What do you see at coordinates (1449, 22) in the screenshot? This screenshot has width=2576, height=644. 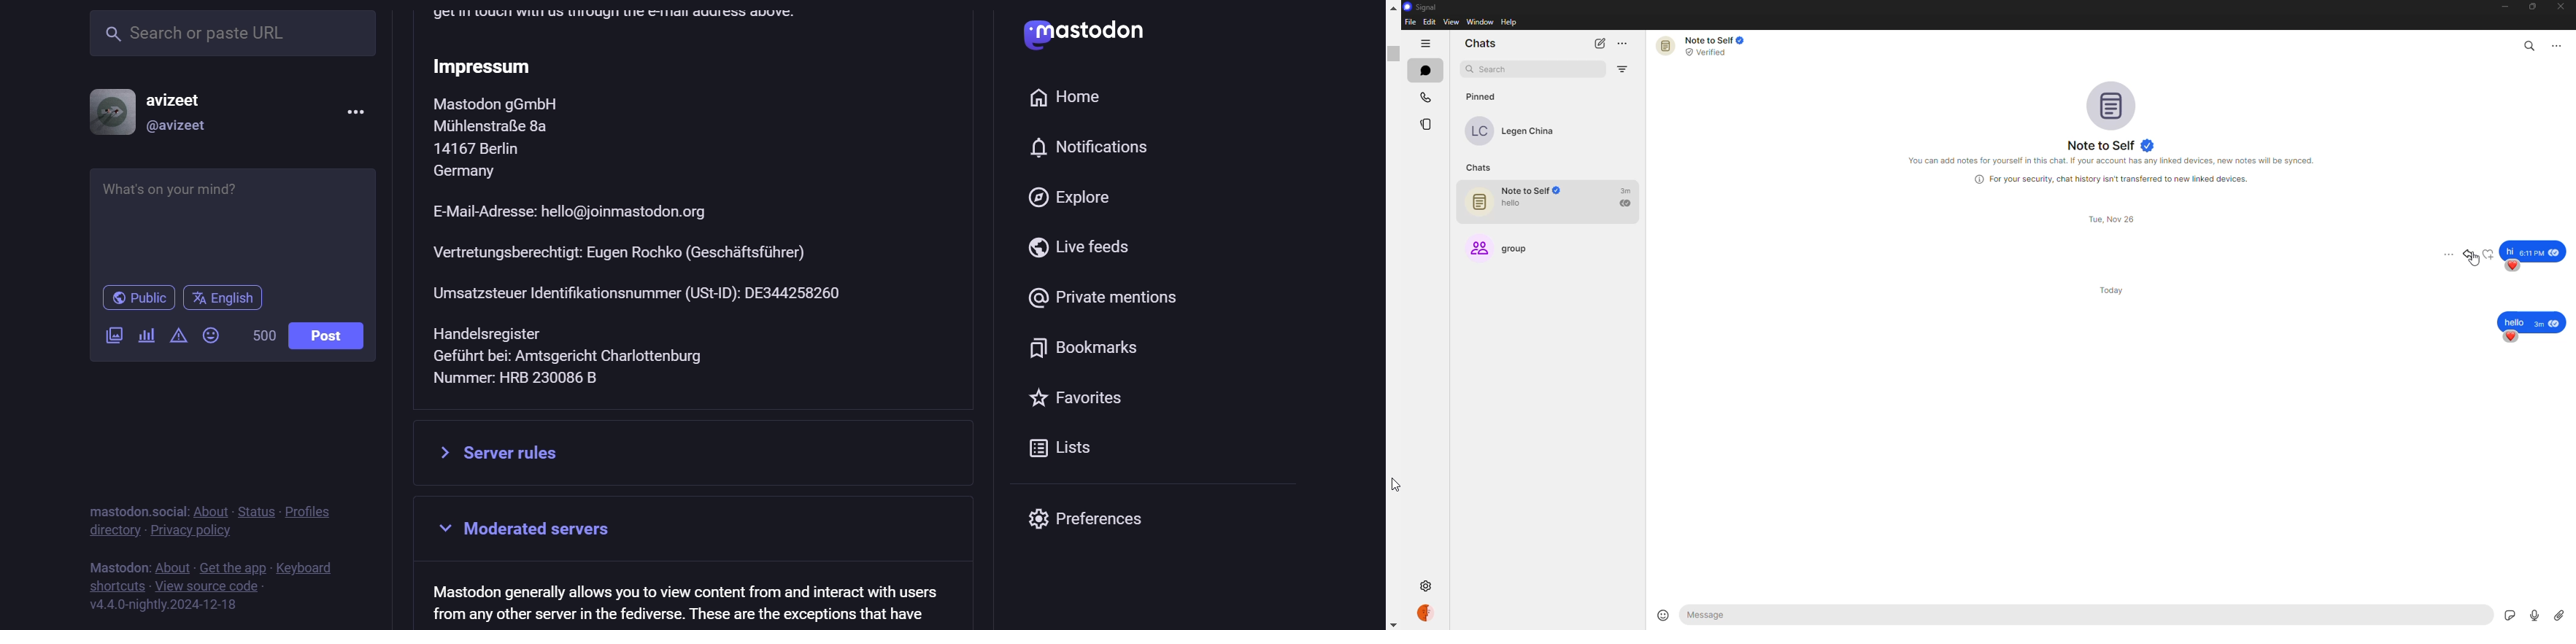 I see `view` at bounding box center [1449, 22].